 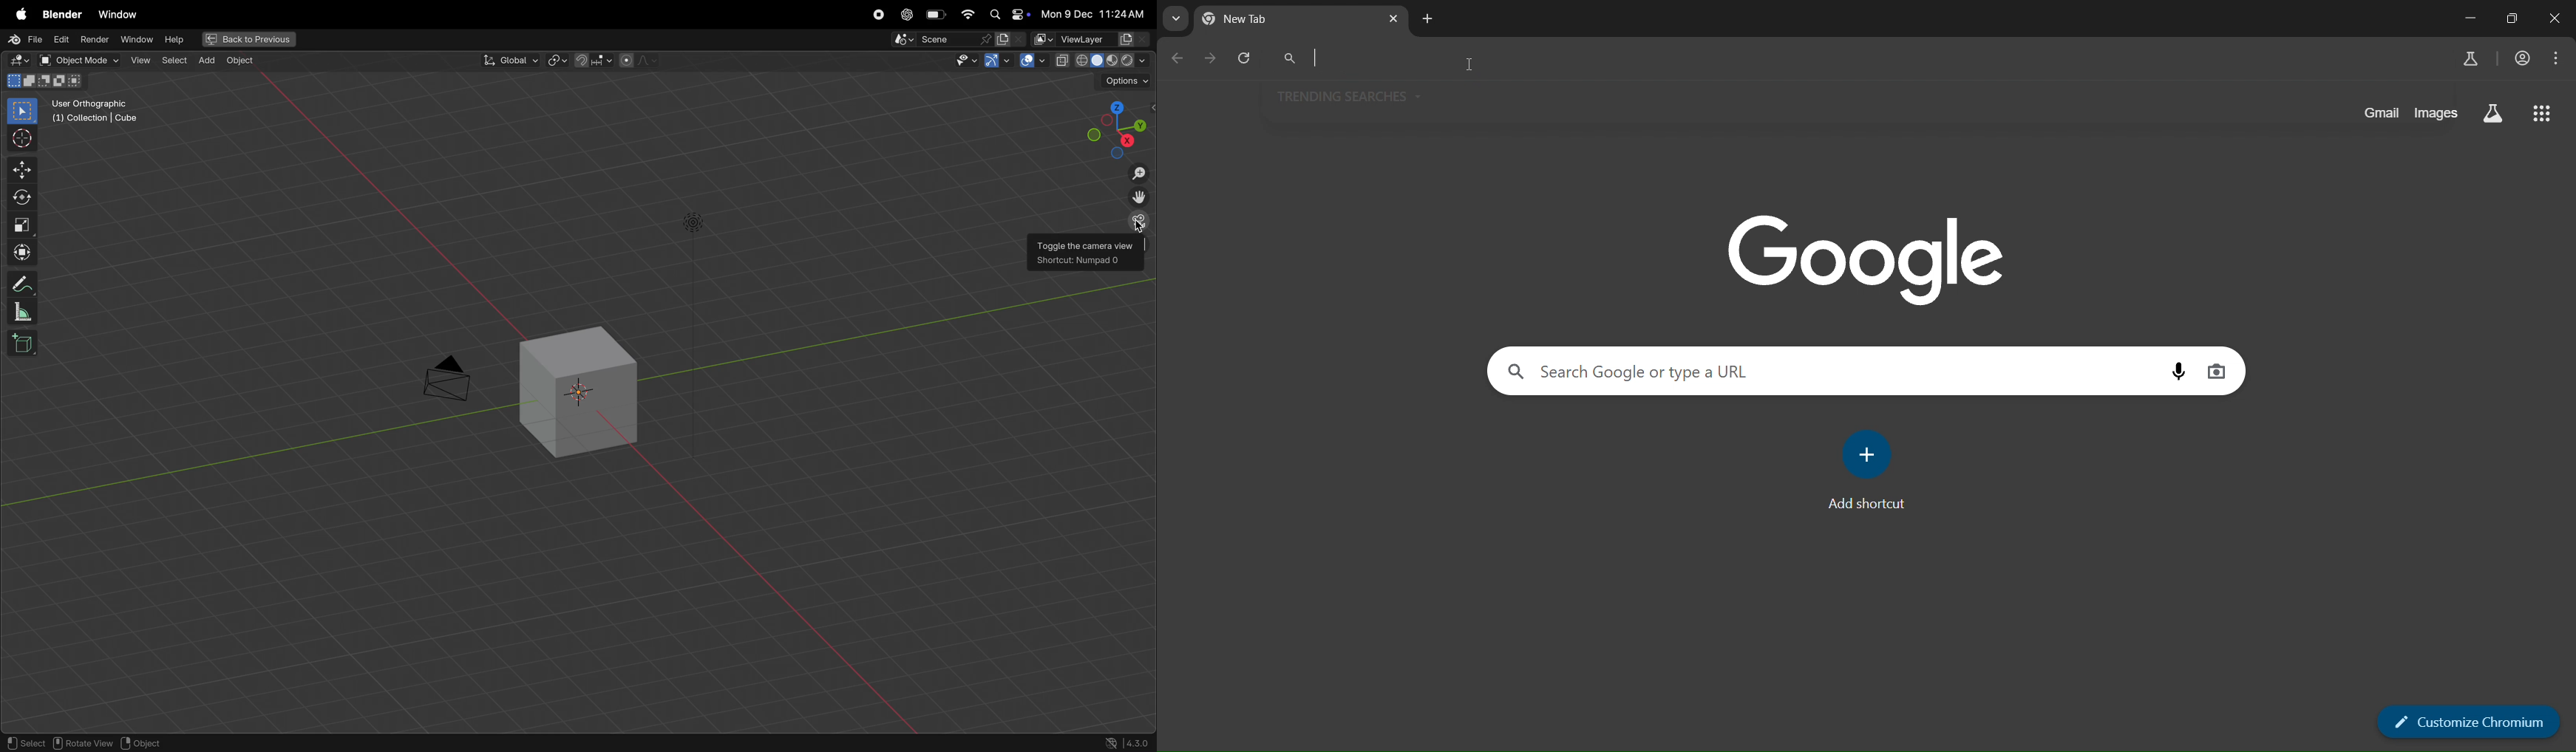 I want to click on reload pages, so click(x=1245, y=61).